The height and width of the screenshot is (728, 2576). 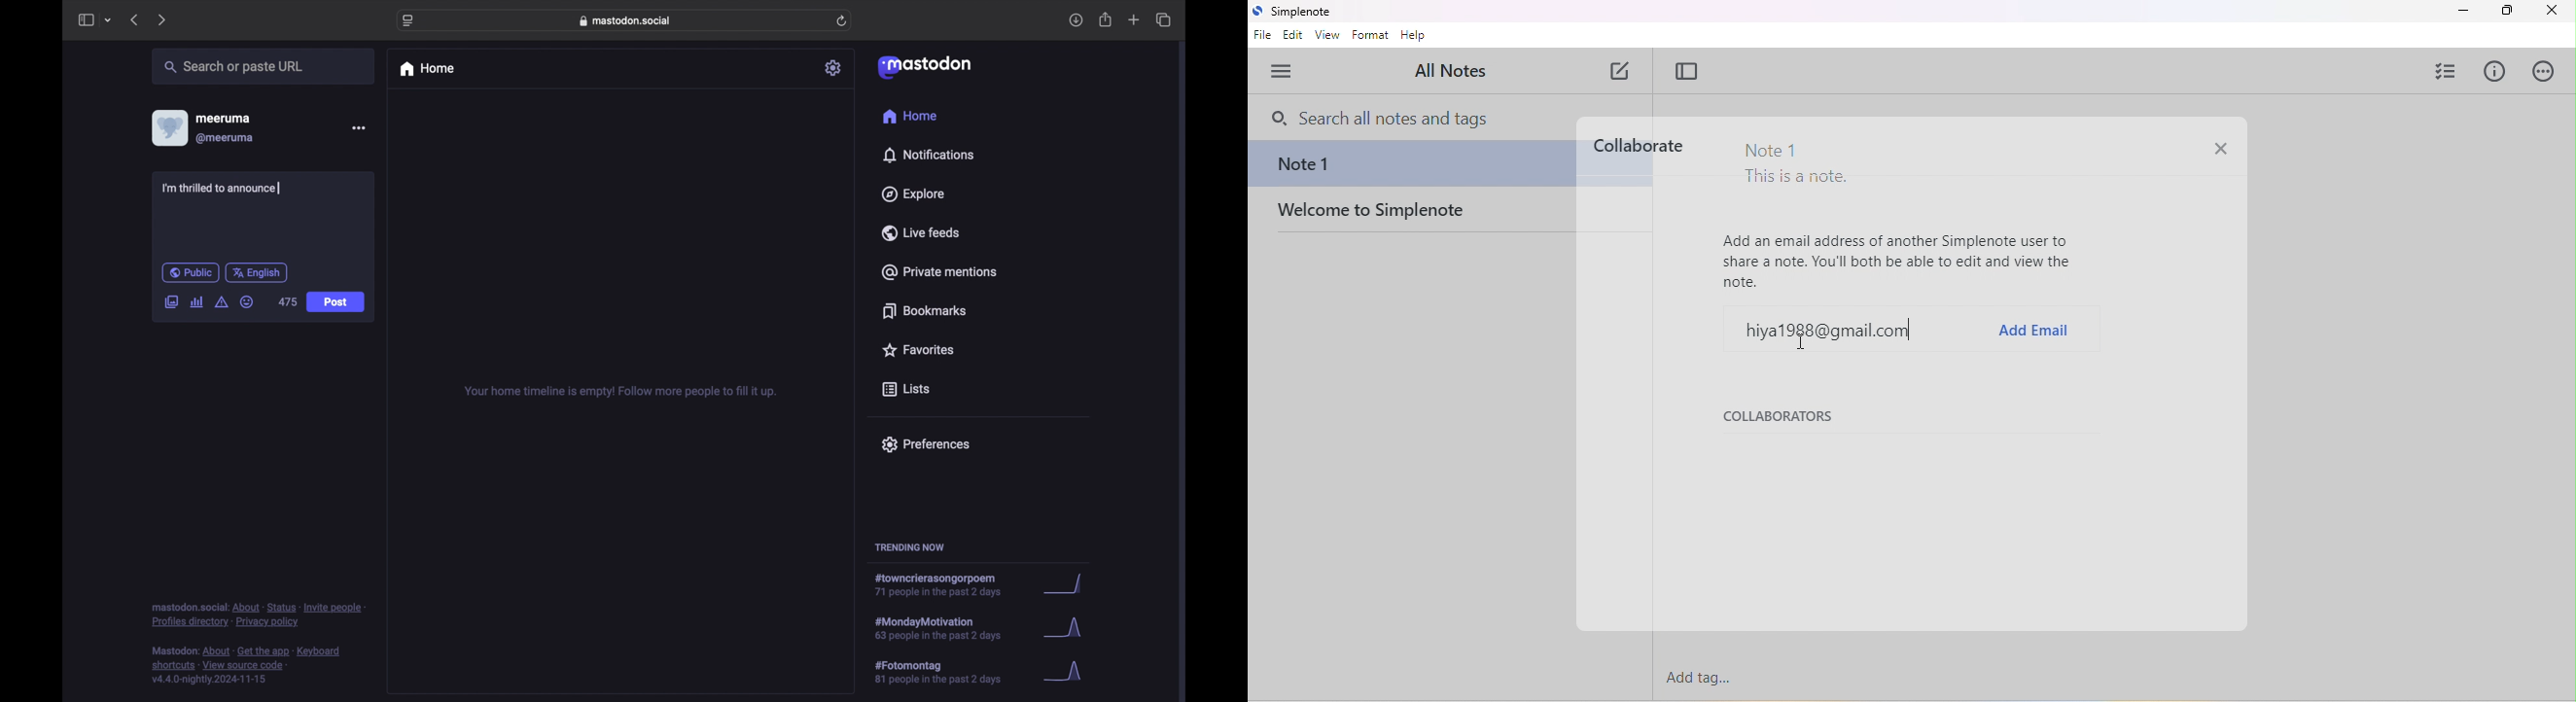 I want to click on post, so click(x=335, y=302).